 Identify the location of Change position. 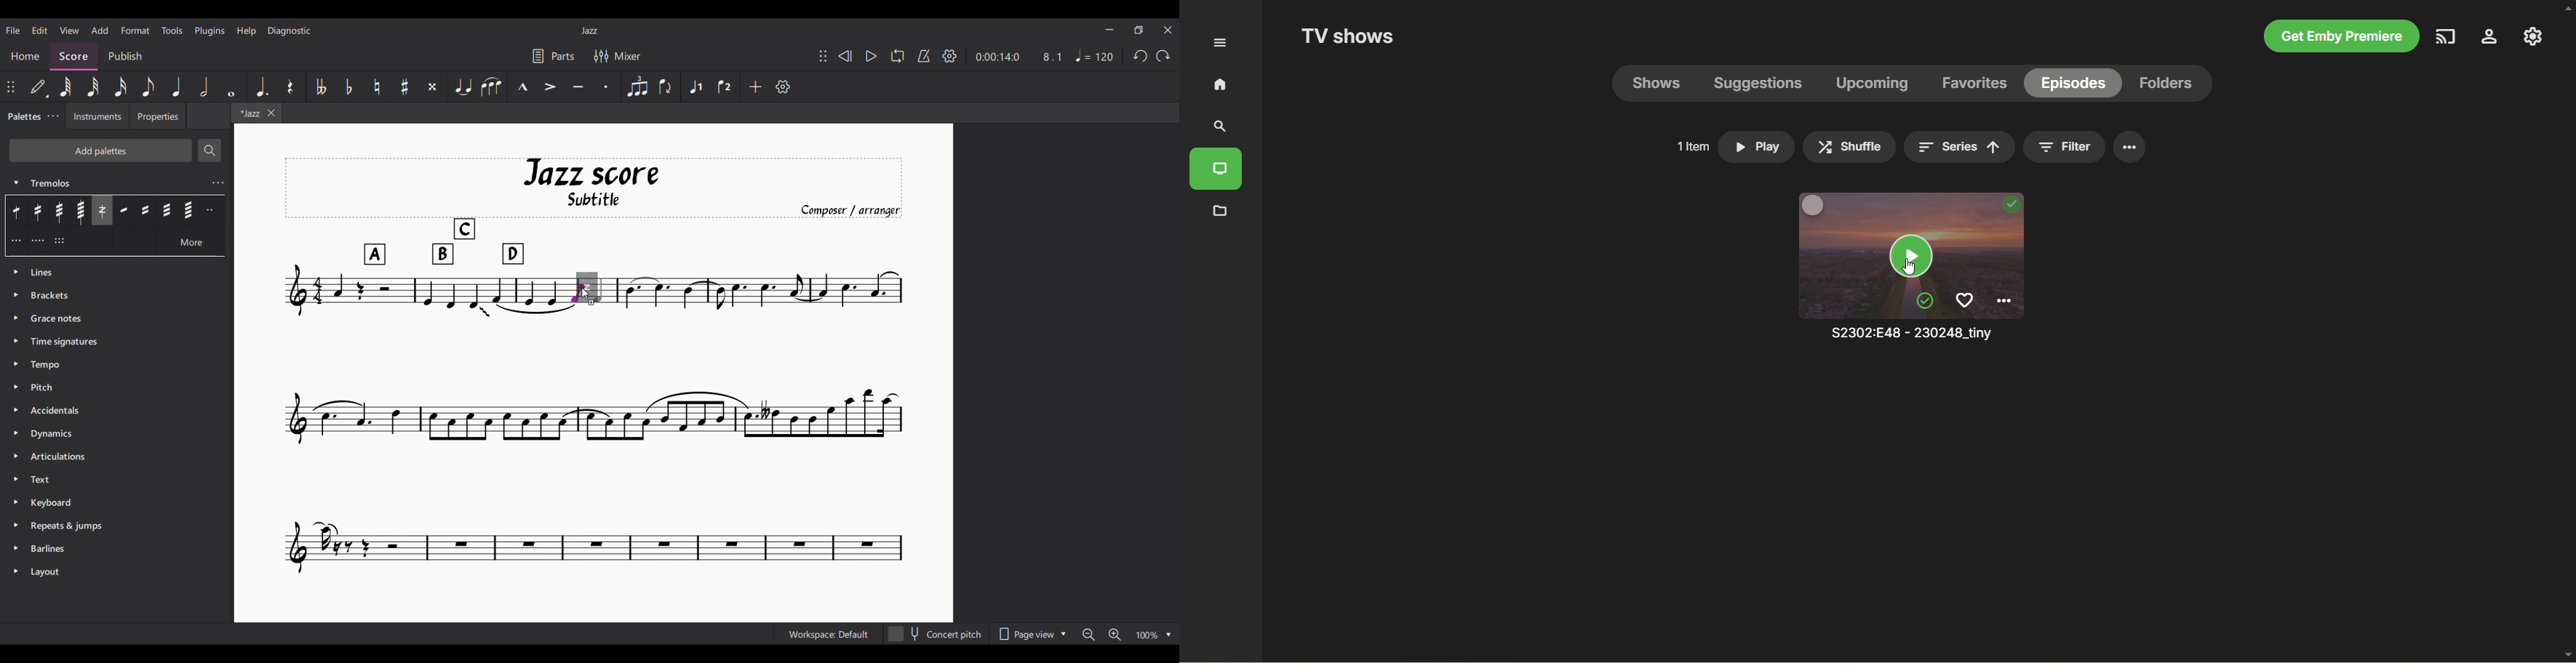
(823, 56).